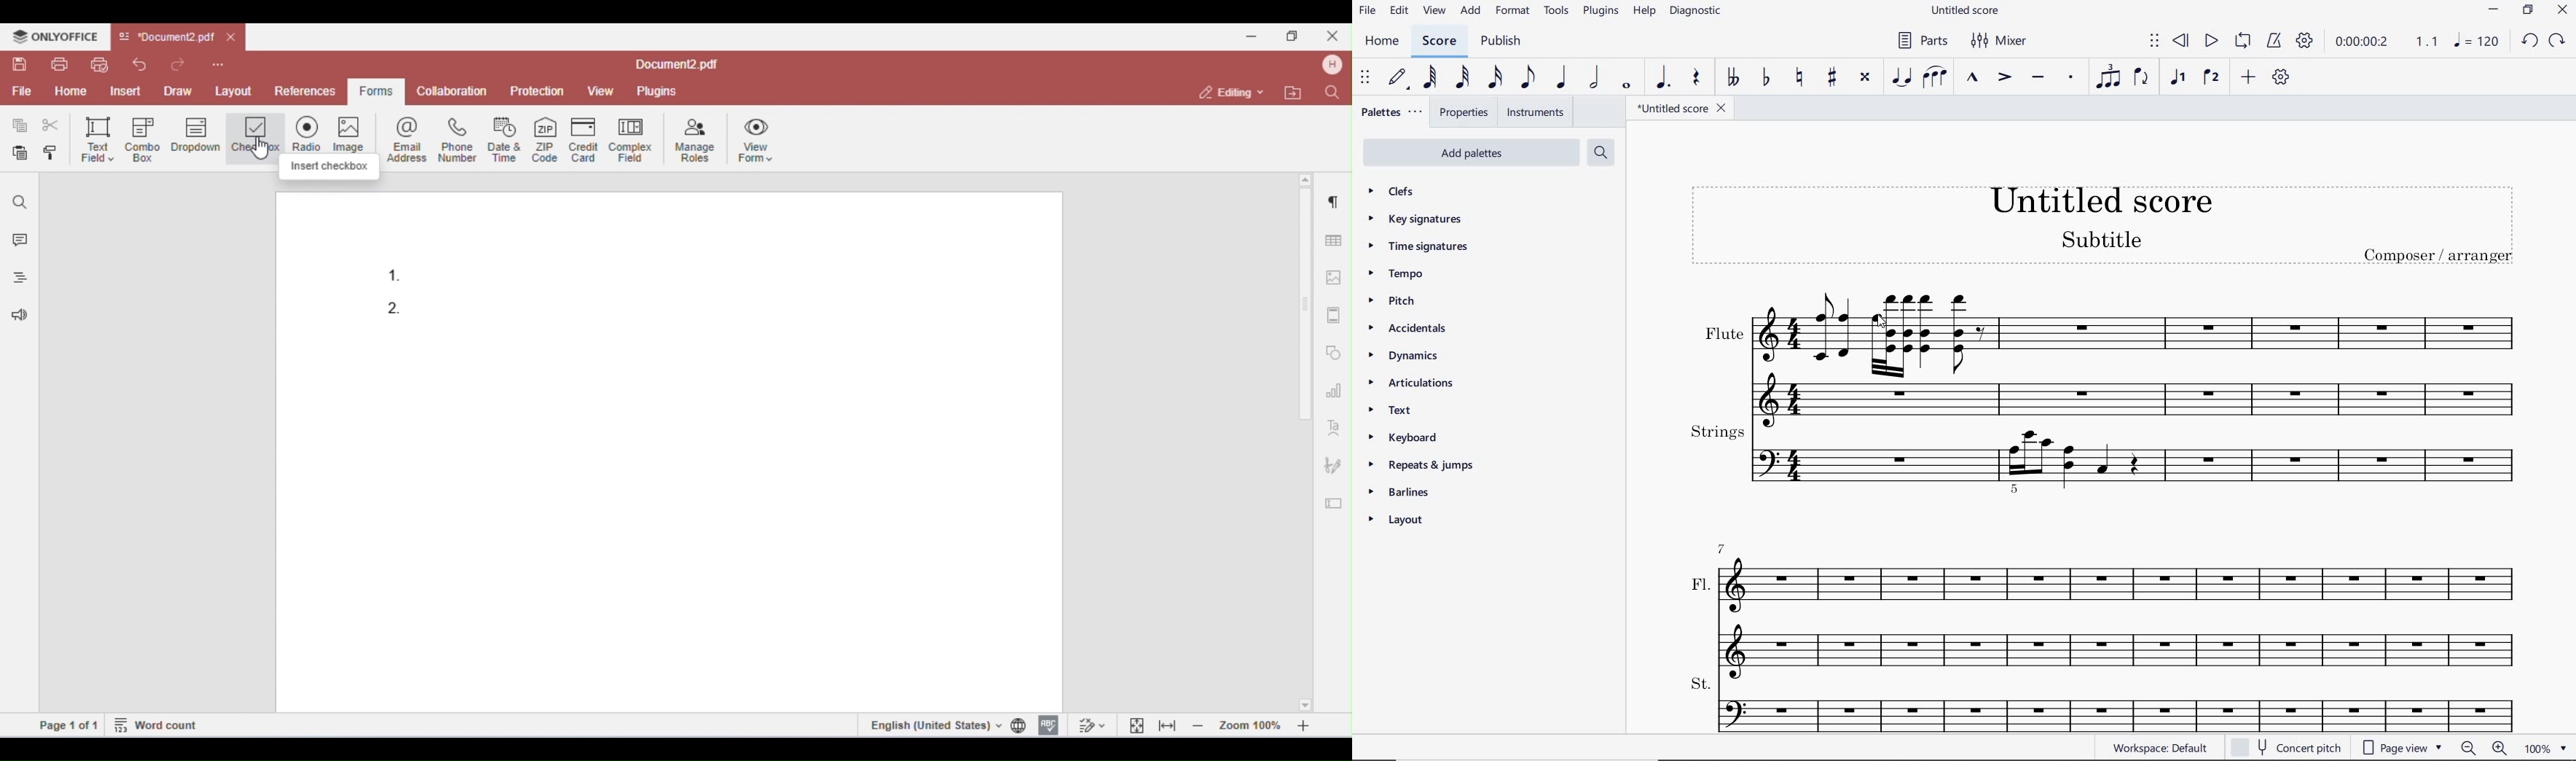 The height and width of the screenshot is (784, 2576). I want to click on LOOP PLAYBACK, so click(2243, 42).